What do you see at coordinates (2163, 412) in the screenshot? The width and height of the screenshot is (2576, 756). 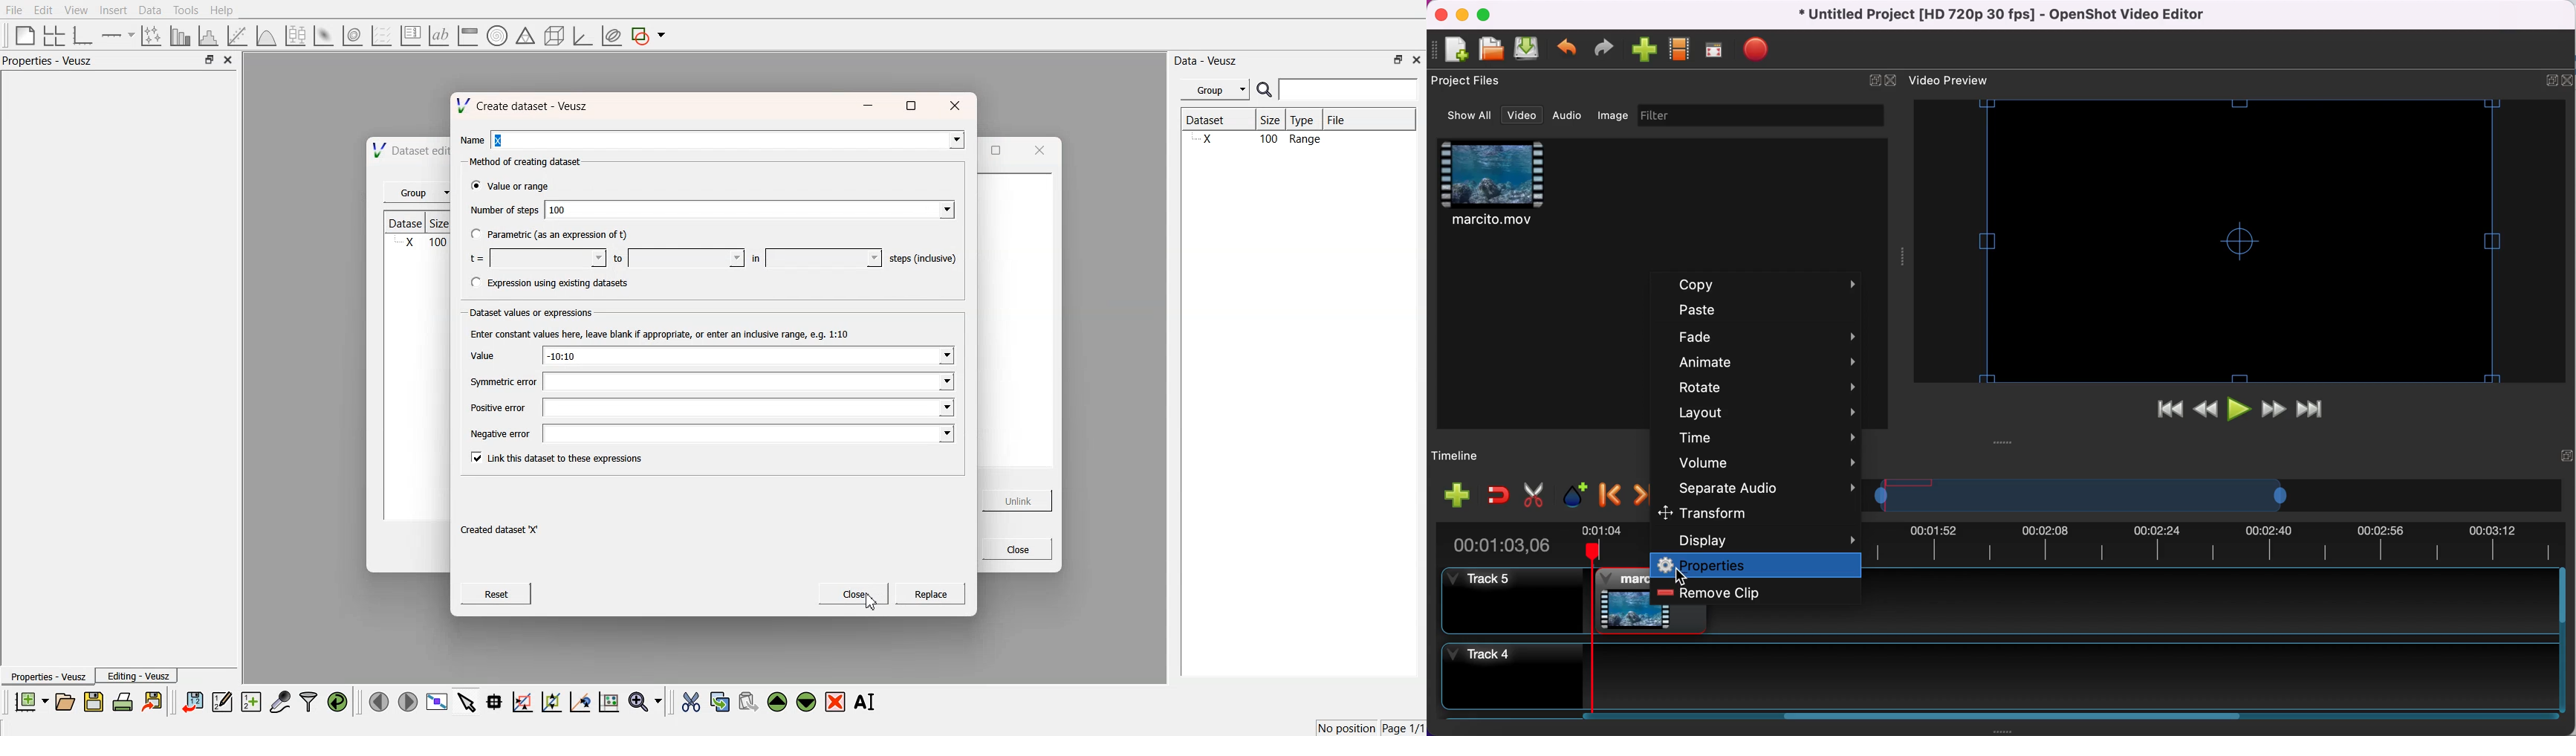 I see `jump to start` at bounding box center [2163, 412].